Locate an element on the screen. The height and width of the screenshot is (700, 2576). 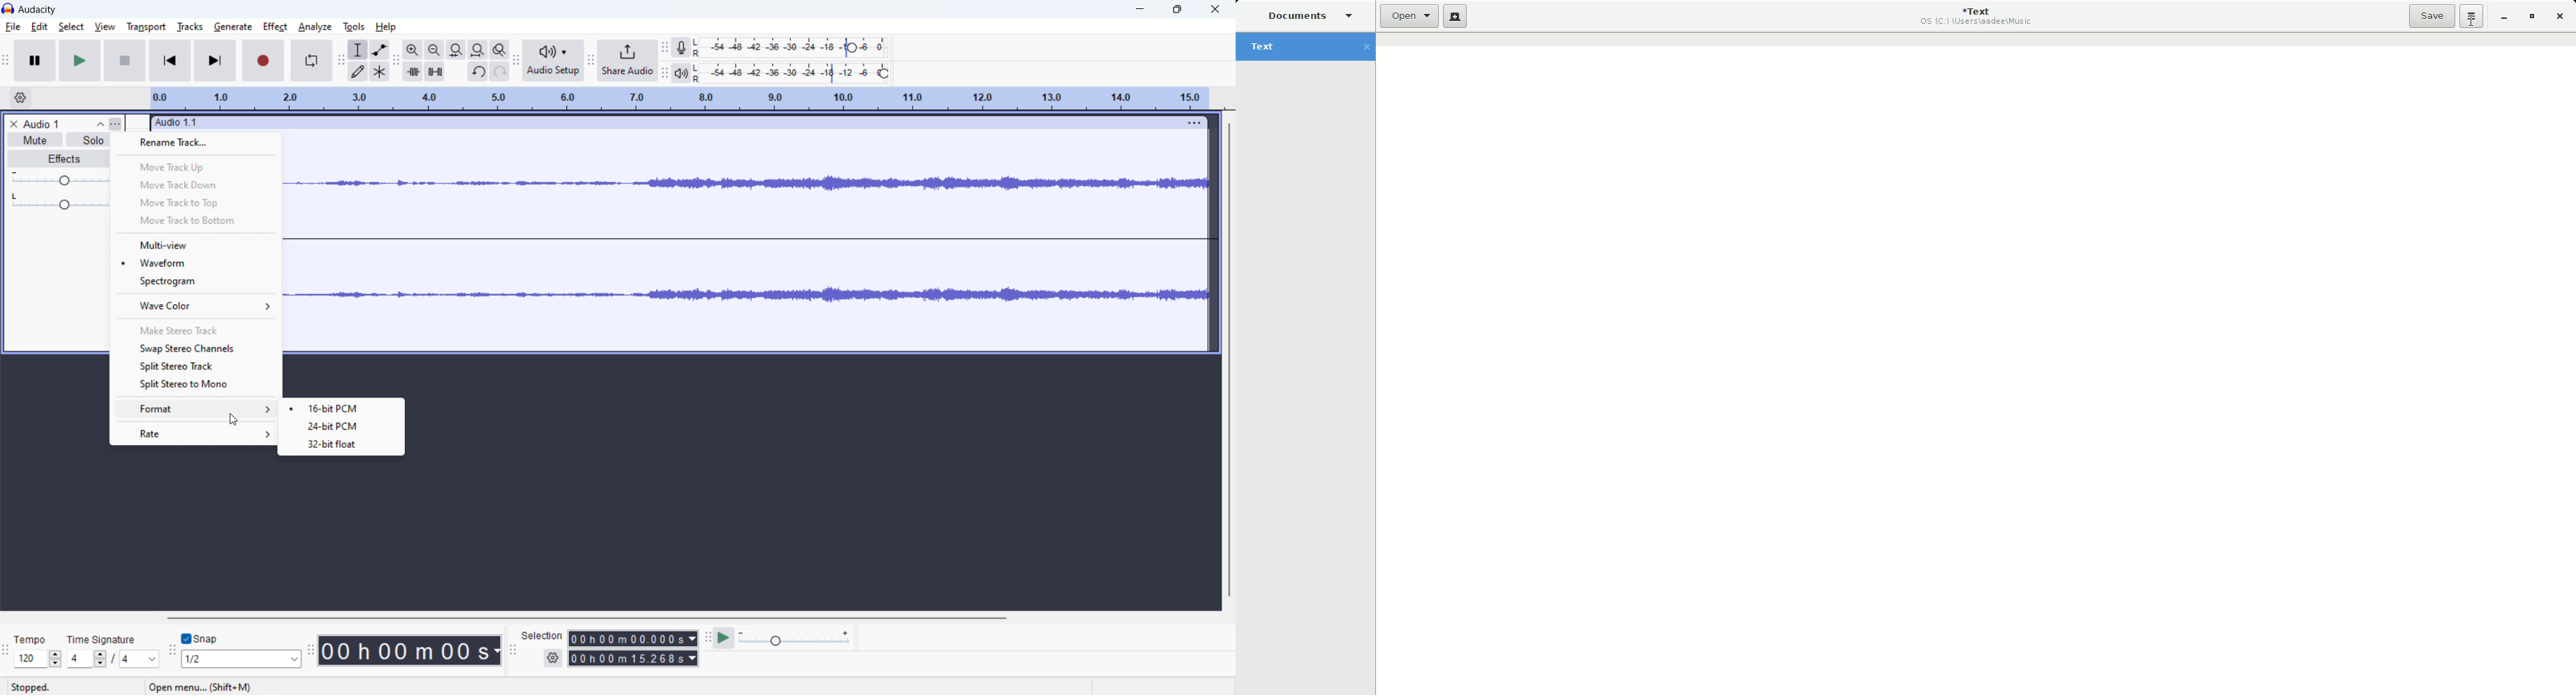
move track to top is located at coordinates (196, 202).